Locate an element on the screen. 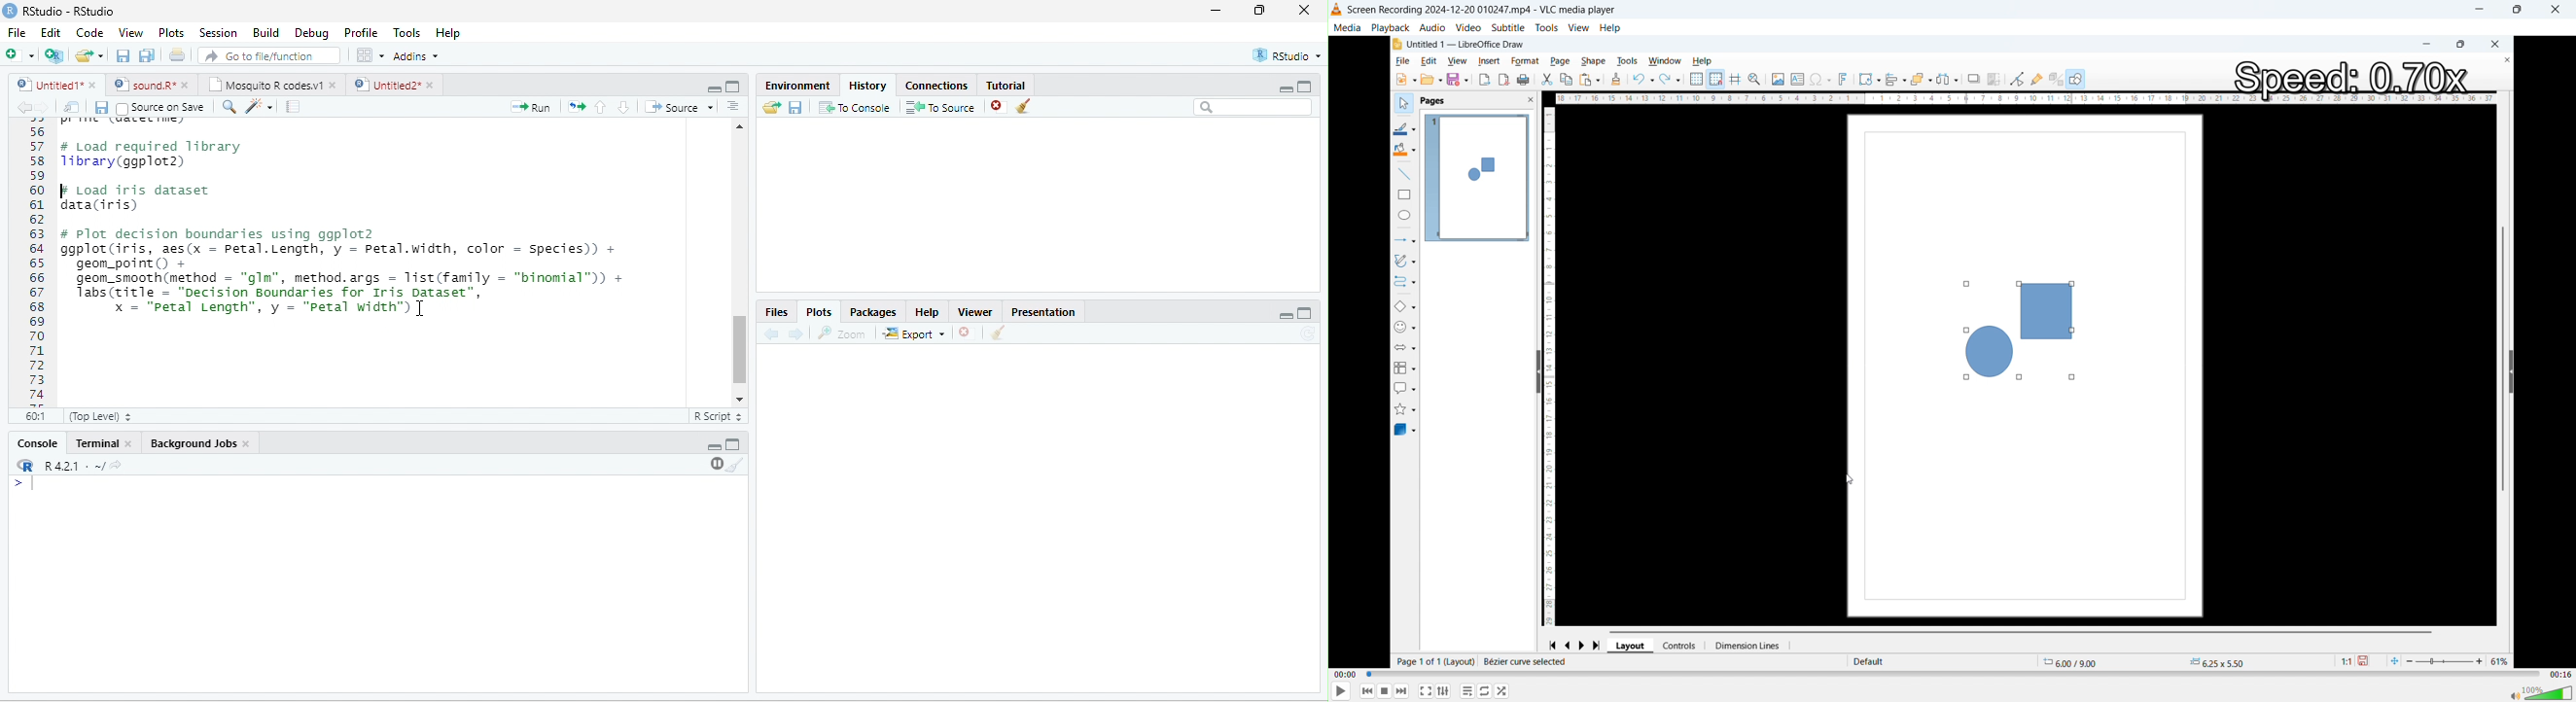  back is located at coordinates (24, 108).